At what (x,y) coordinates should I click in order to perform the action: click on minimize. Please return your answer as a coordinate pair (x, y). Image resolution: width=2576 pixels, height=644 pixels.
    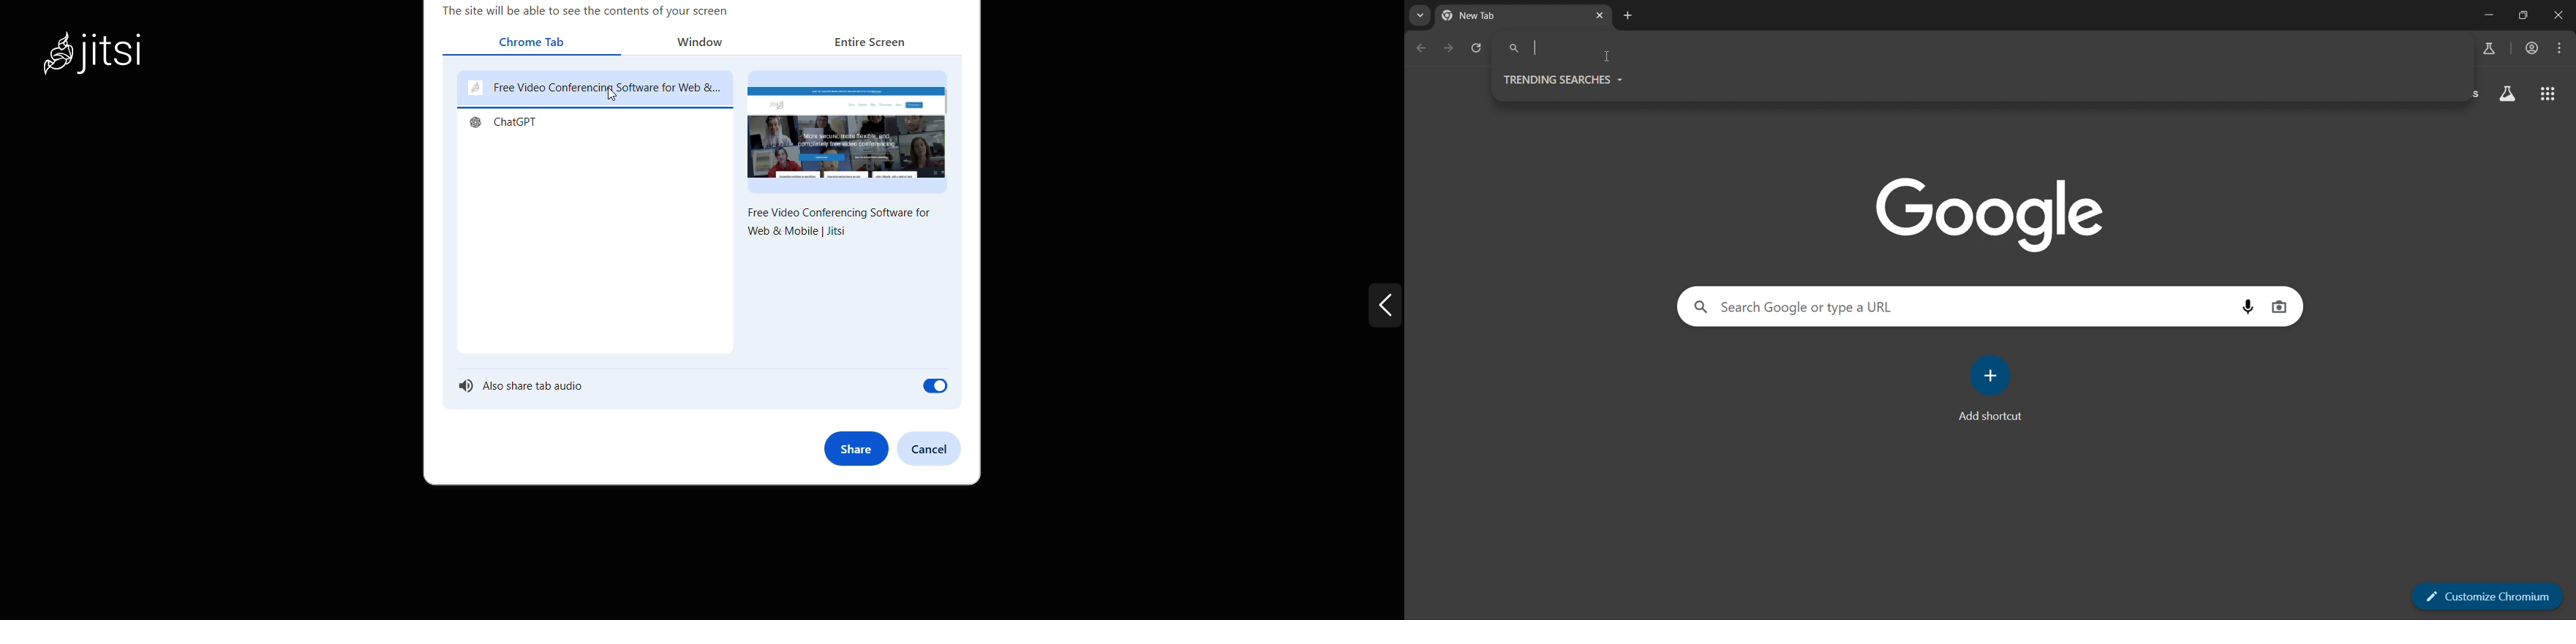
    Looking at the image, I should click on (2486, 15).